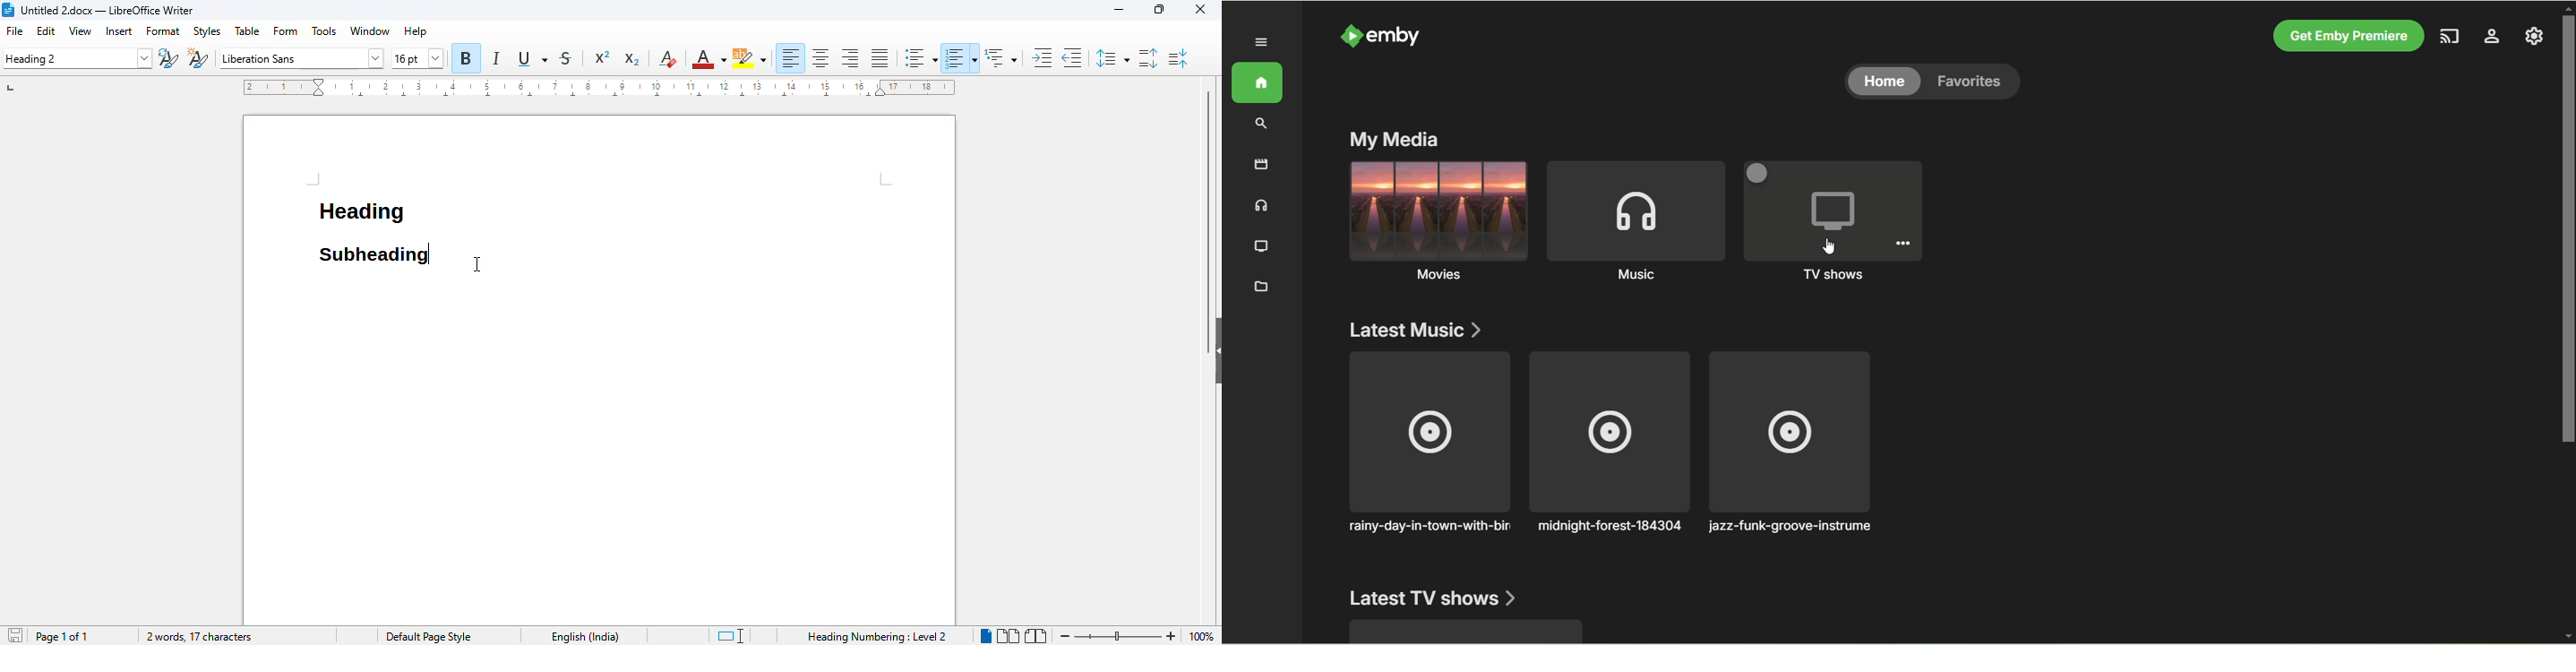 This screenshot has width=2576, height=672. What do you see at coordinates (1112, 57) in the screenshot?
I see `set line spacing` at bounding box center [1112, 57].